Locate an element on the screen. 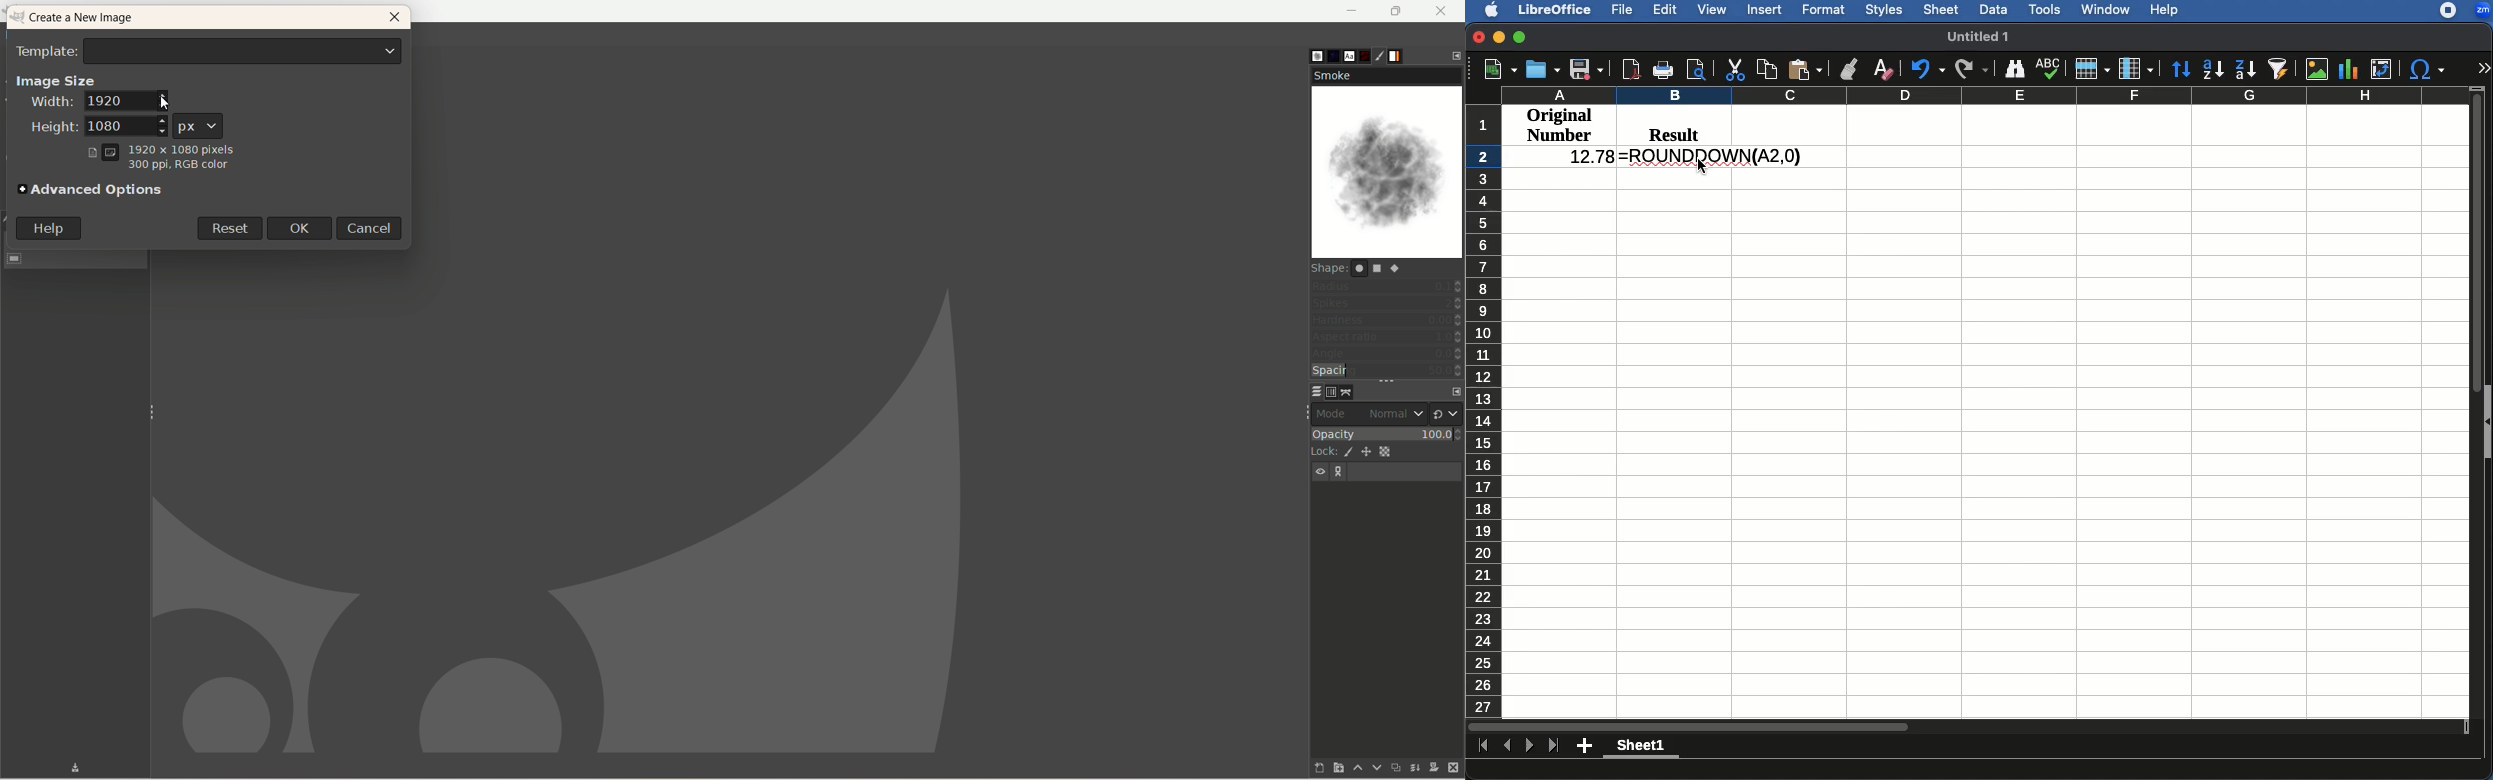  reset is located at coordinates (228, 227).